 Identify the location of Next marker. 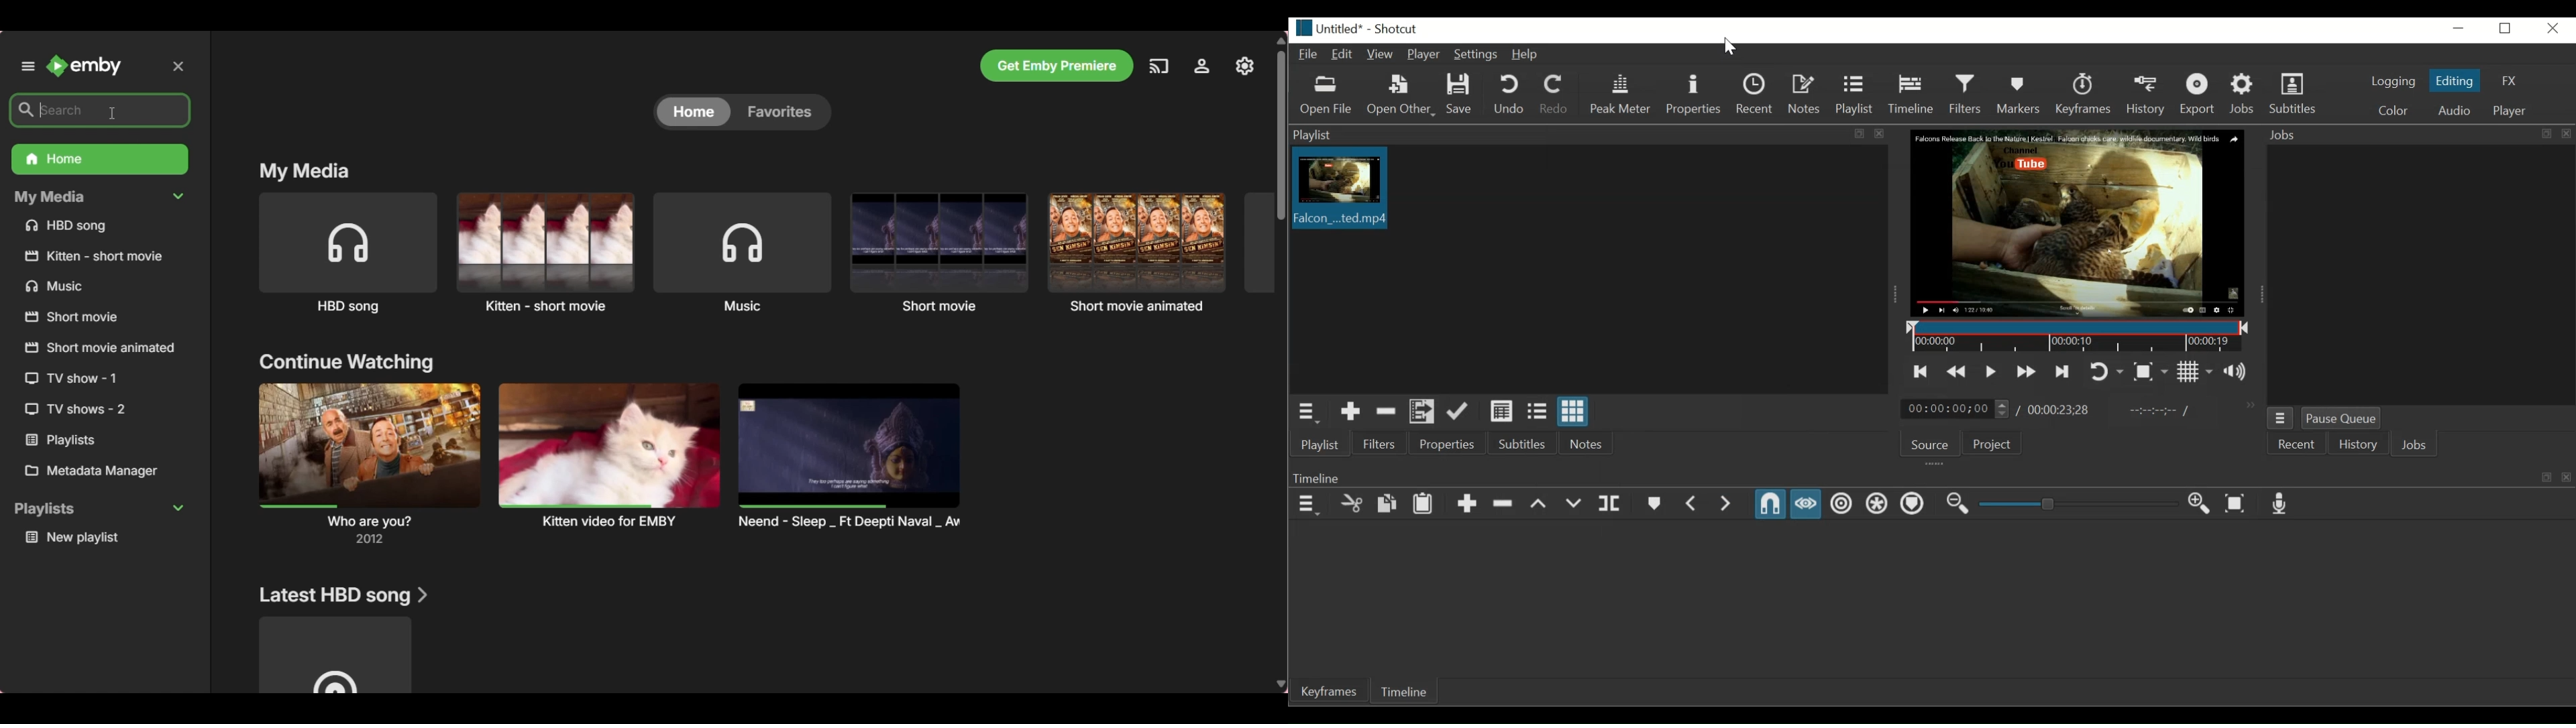
(1729, 505).